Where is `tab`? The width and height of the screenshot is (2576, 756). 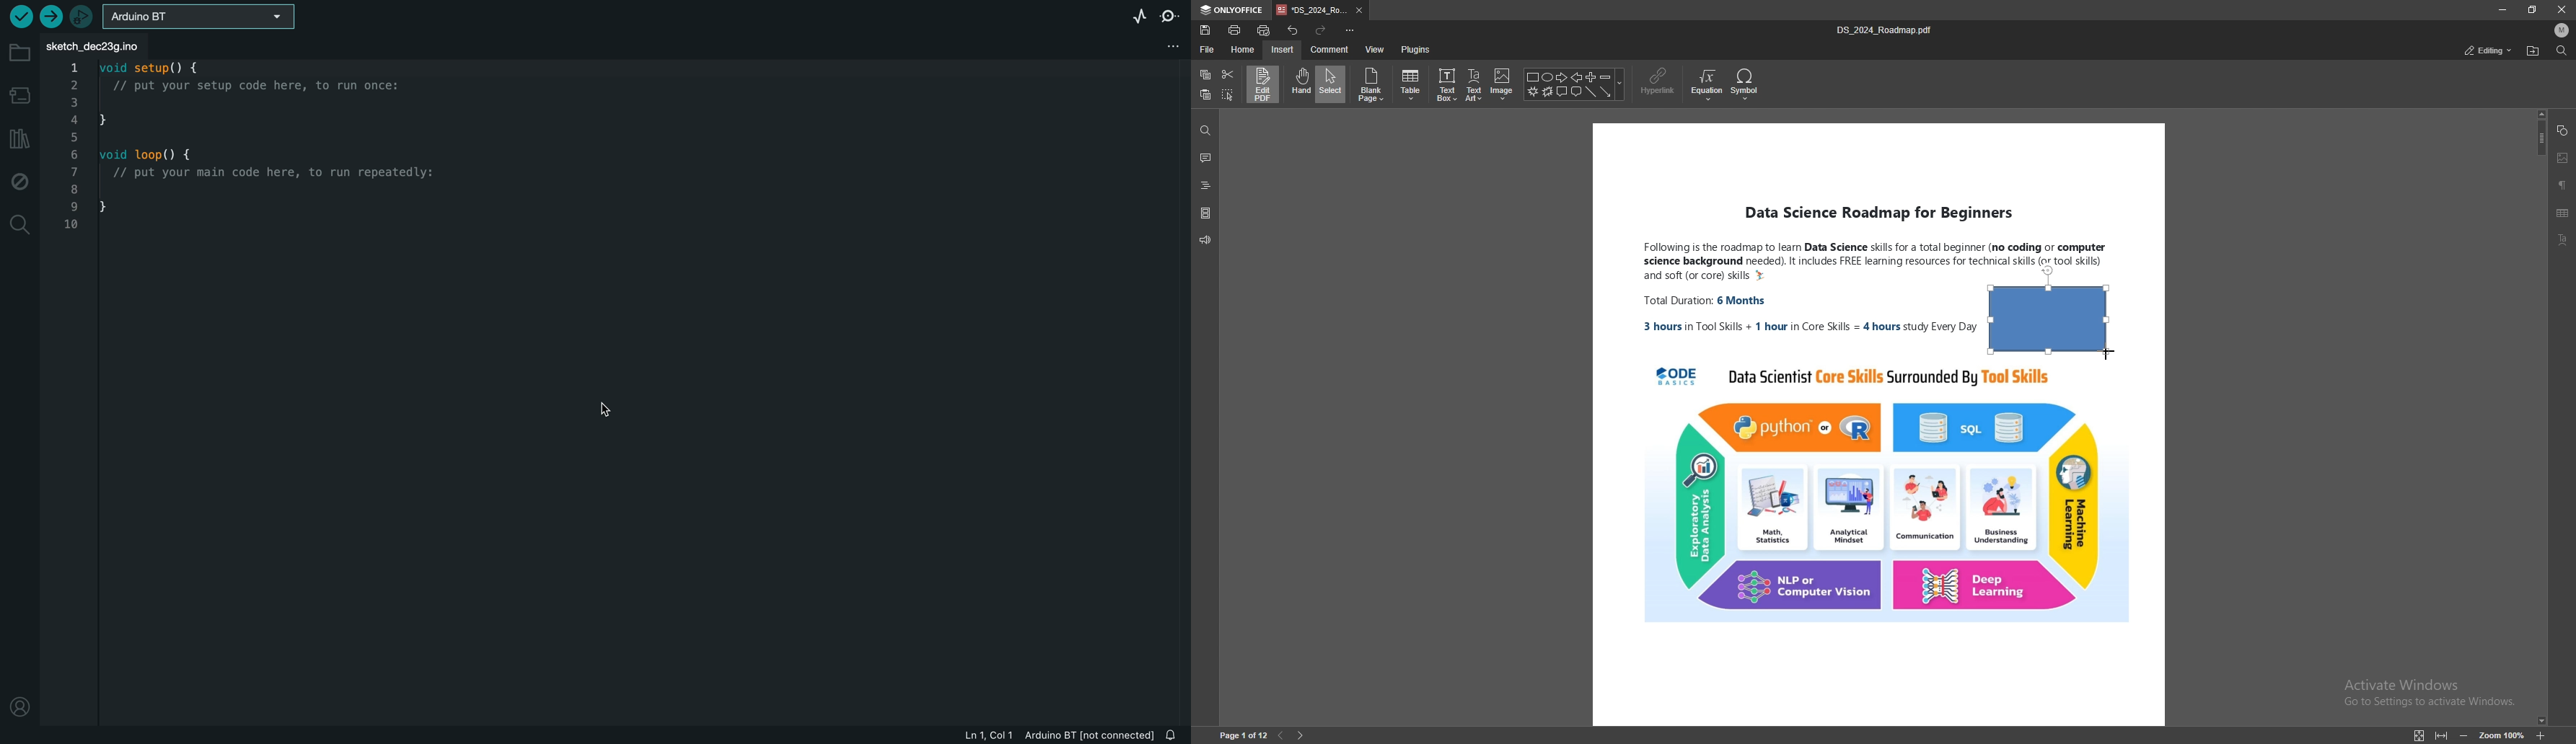
tab is located at coordinates (1311, 11).